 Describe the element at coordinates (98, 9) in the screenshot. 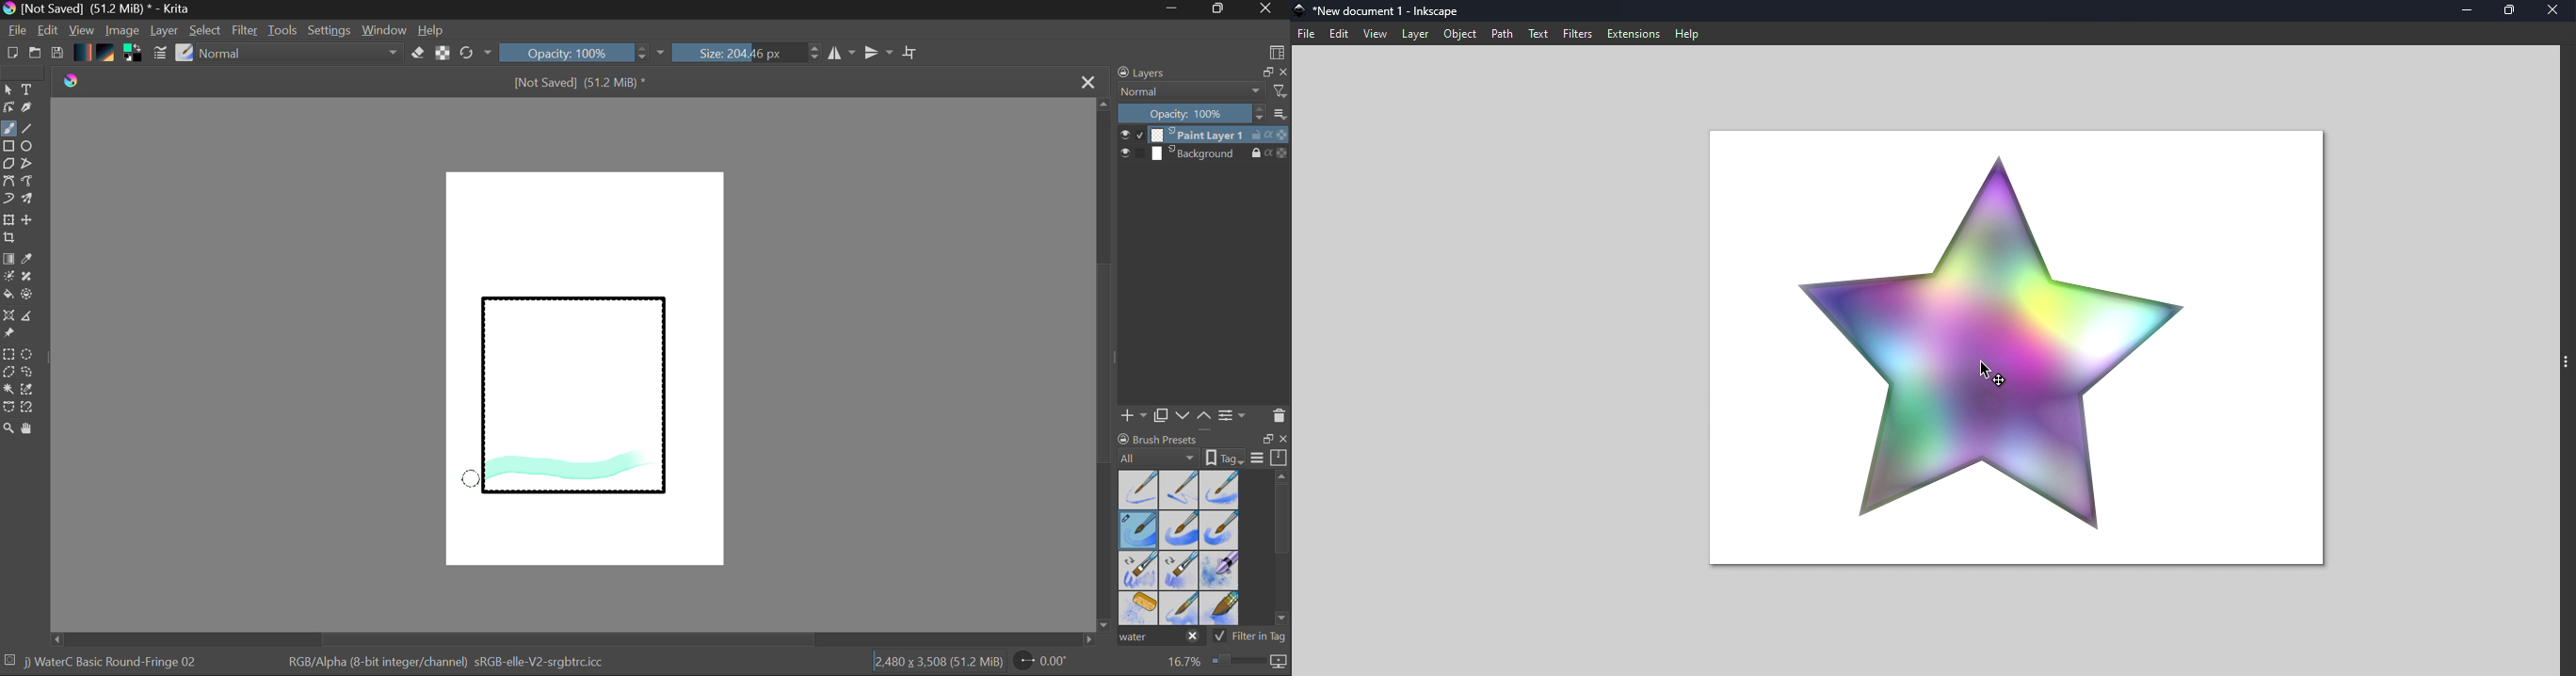

I see `Window Title` at that location.